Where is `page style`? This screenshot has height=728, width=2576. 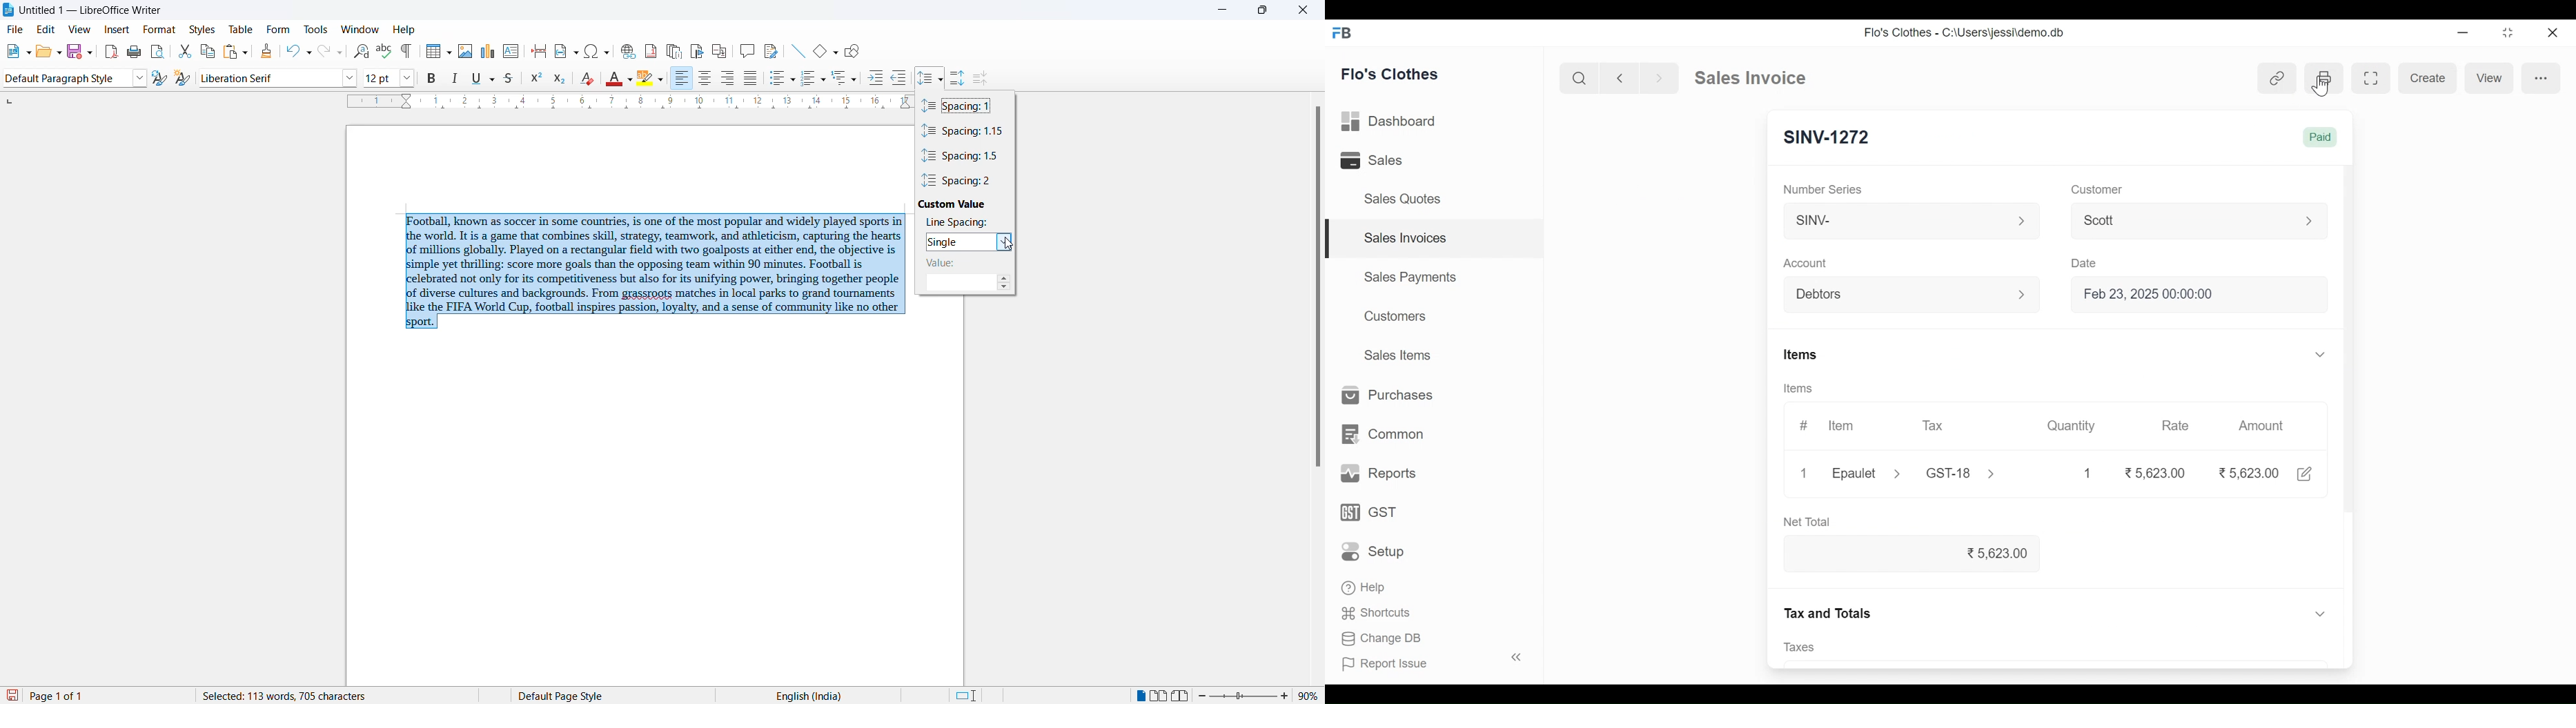
page style is located at coordinates (632, 696).